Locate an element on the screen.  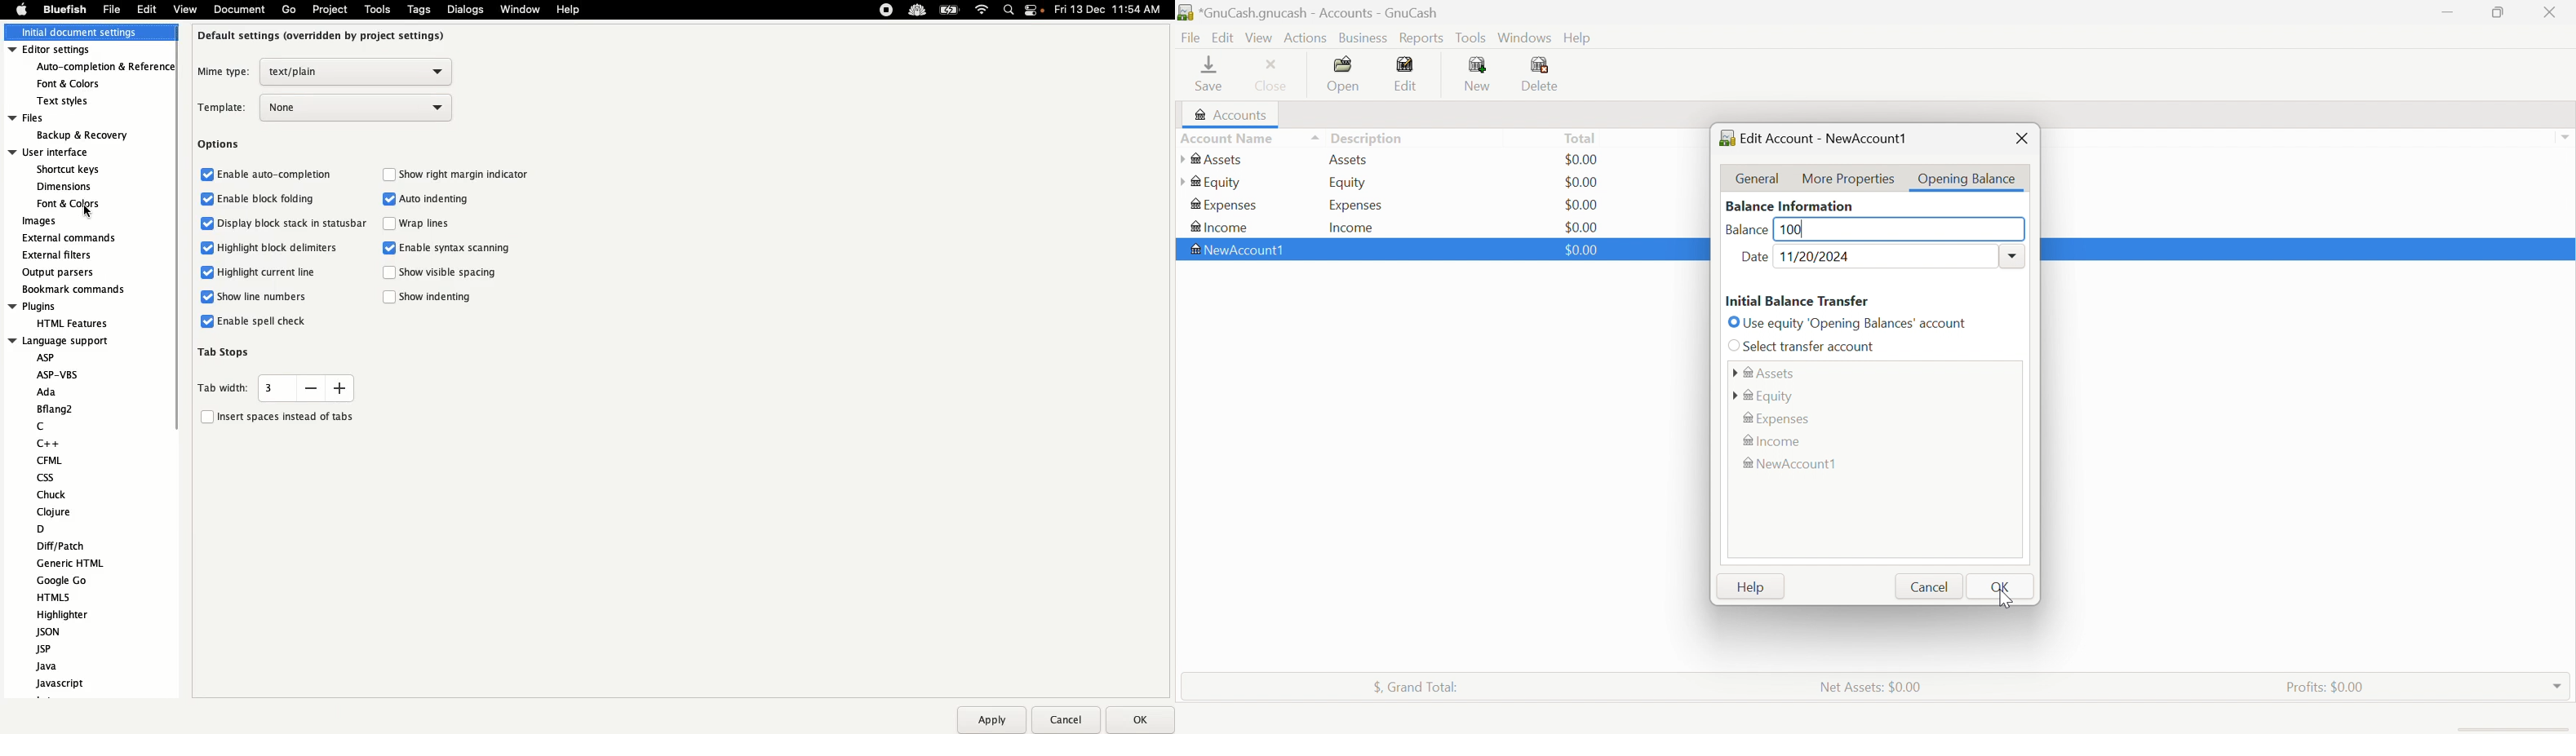
Display block stack in status bar is located at coordinates (285, 224).